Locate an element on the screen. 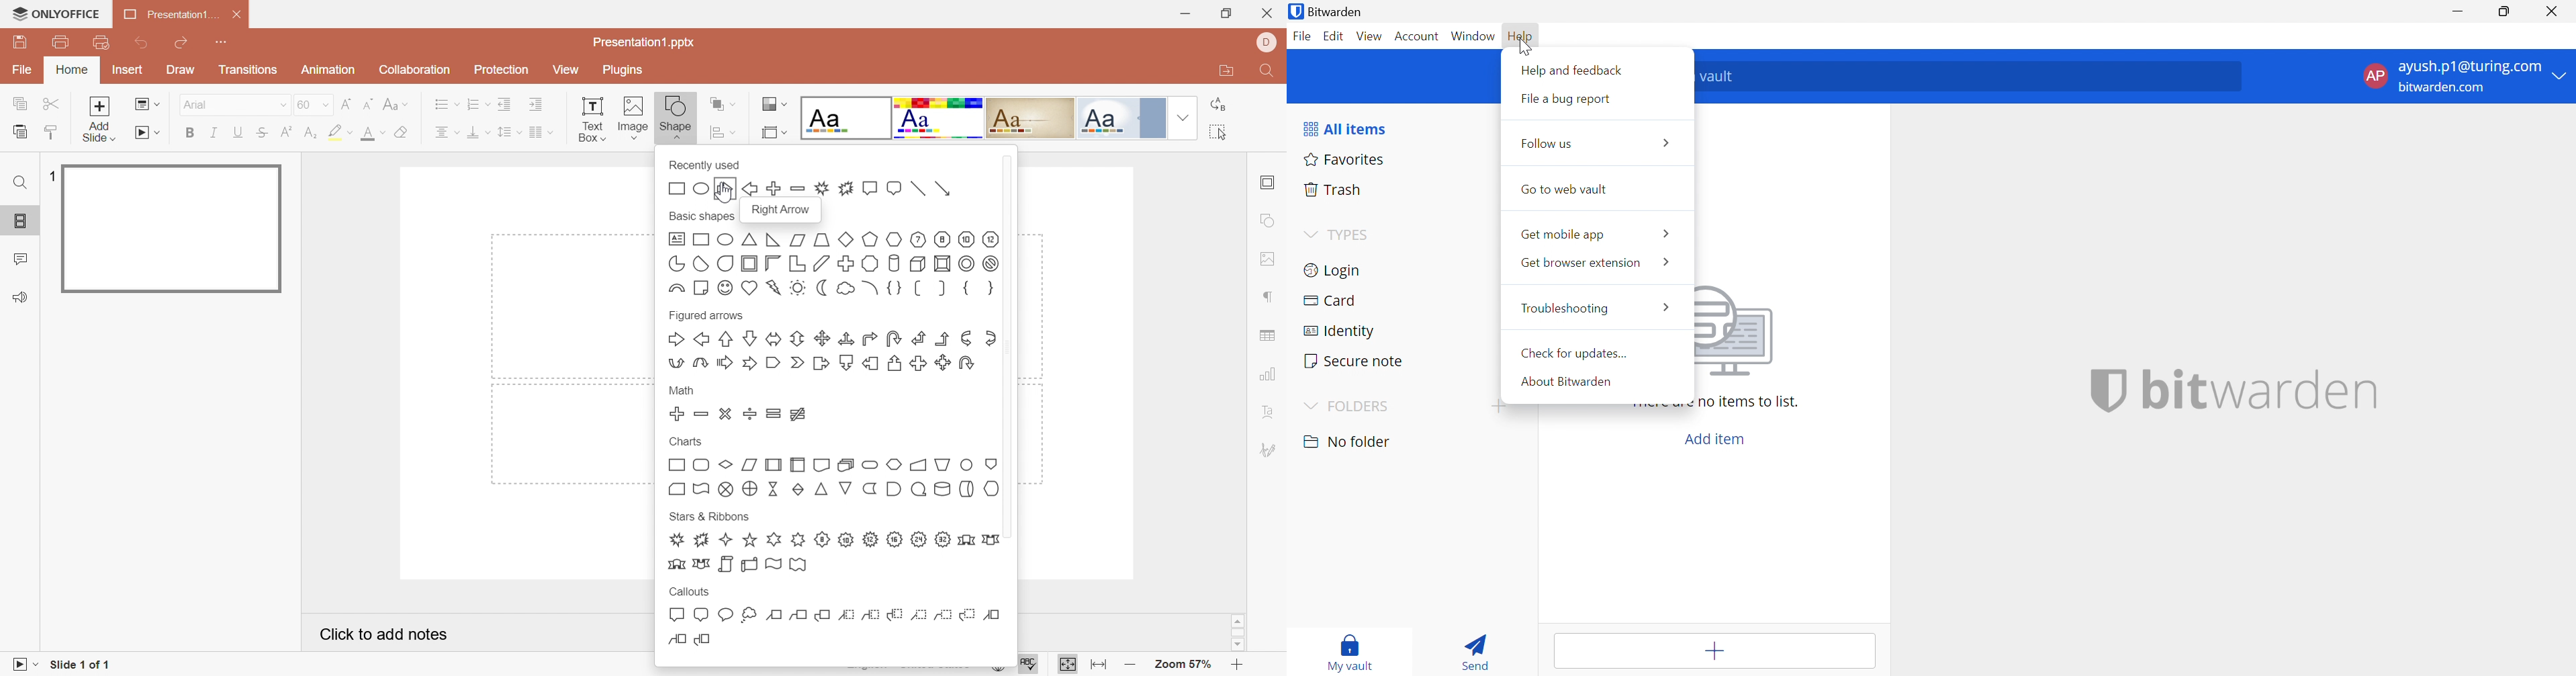 This screenshot has height=700, width=2576. Slide 1 of 1 is located at coordinates (77, 665).